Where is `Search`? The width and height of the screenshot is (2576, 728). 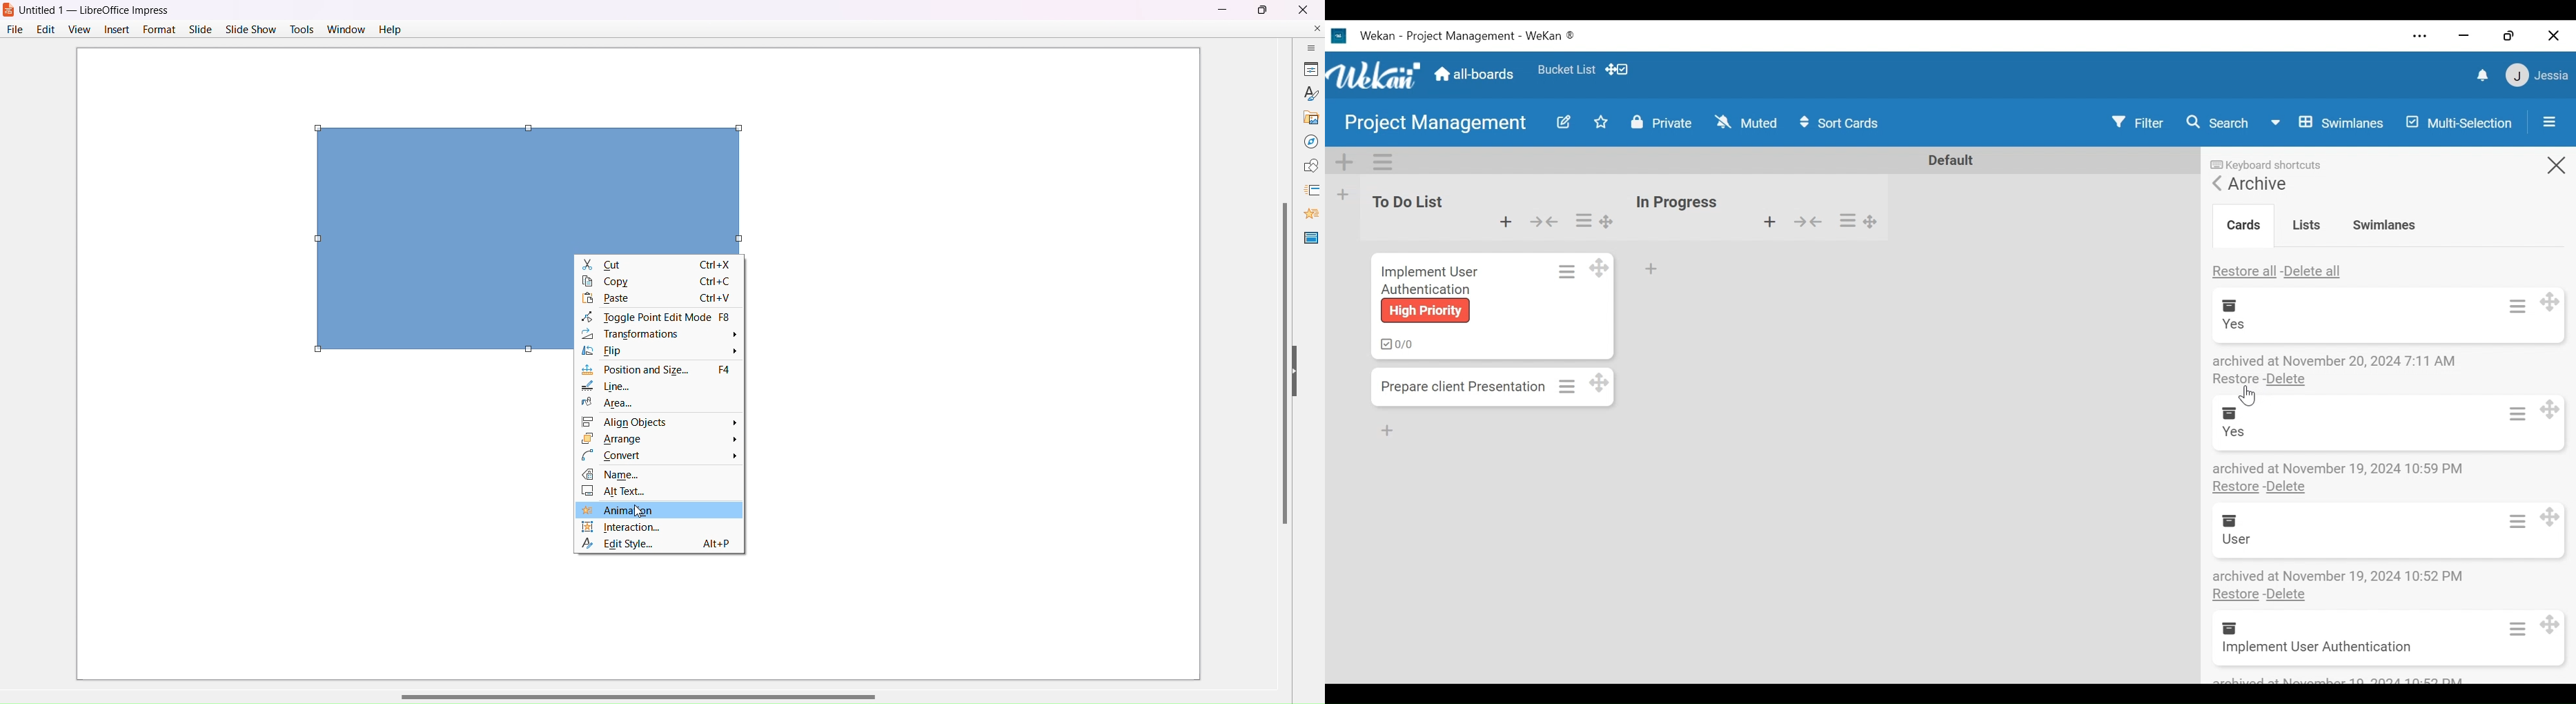
Search is located at coordinates (2217, 121).